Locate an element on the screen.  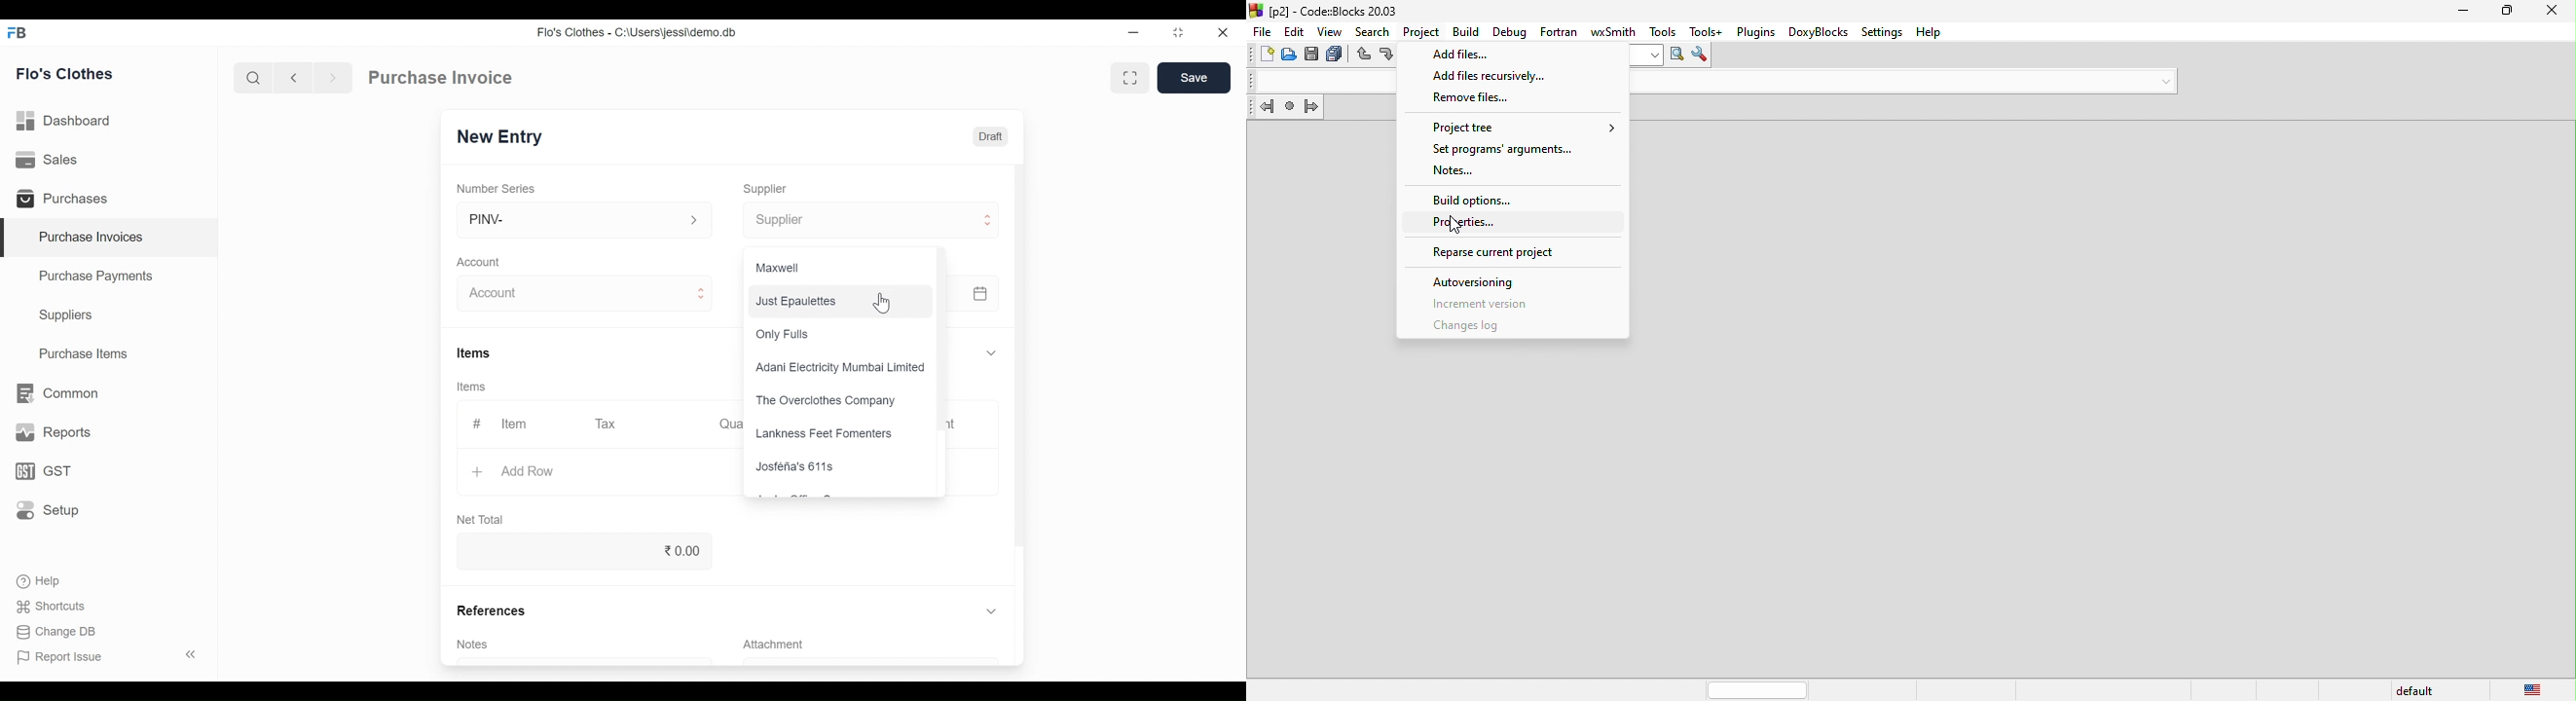
GST is located at coordinates (43, 471).